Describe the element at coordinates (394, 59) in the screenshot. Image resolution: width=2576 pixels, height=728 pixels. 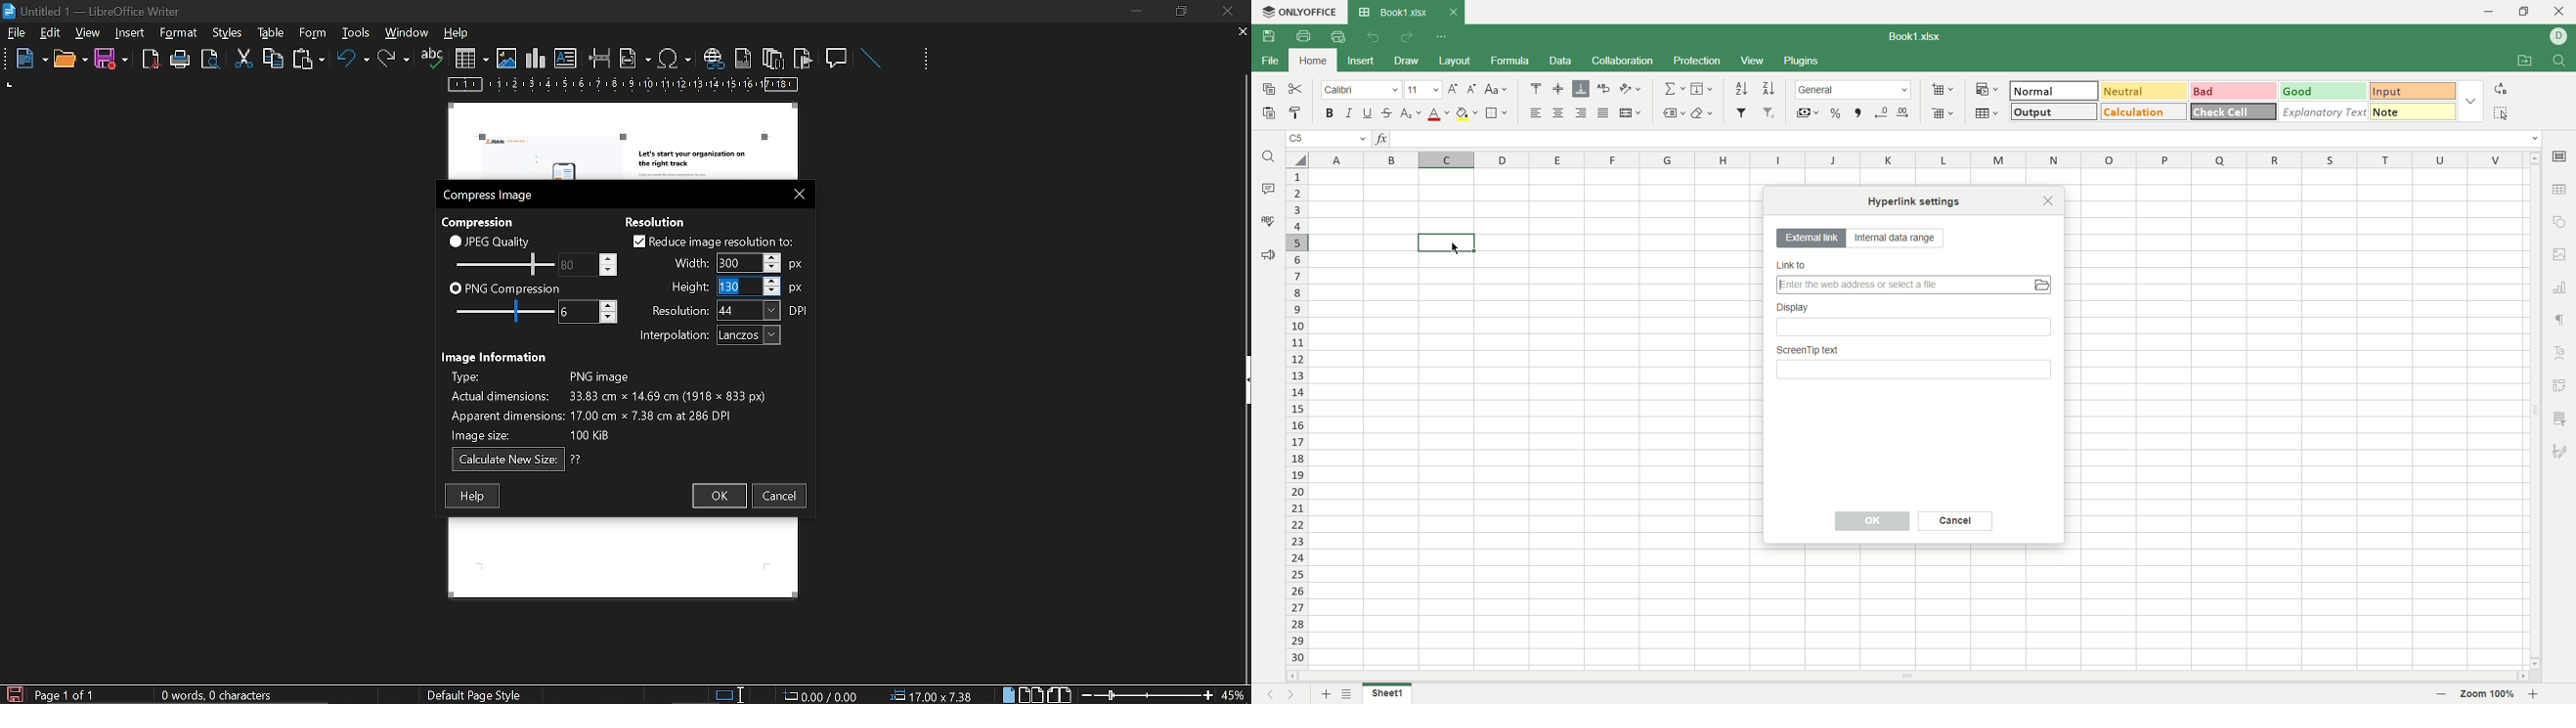
I see `redo` at that location.